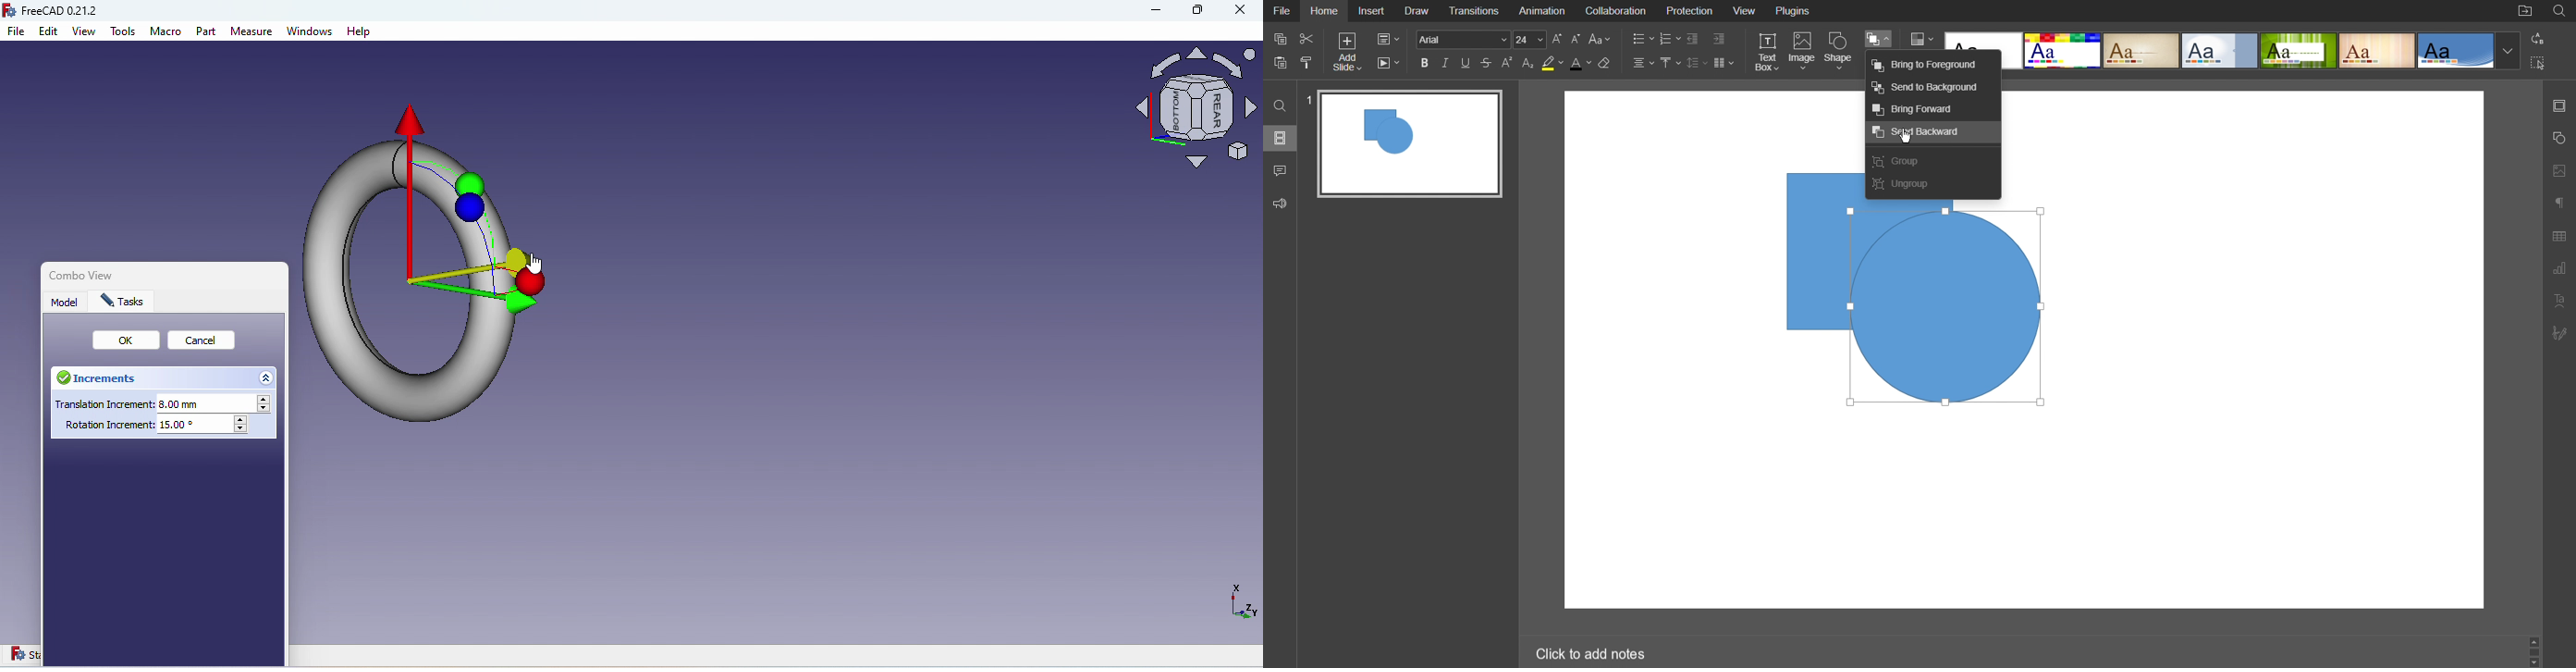 The width and height of the screenshot is (2576, 672). I want to click on Shape Settings, so click(2560, 139).